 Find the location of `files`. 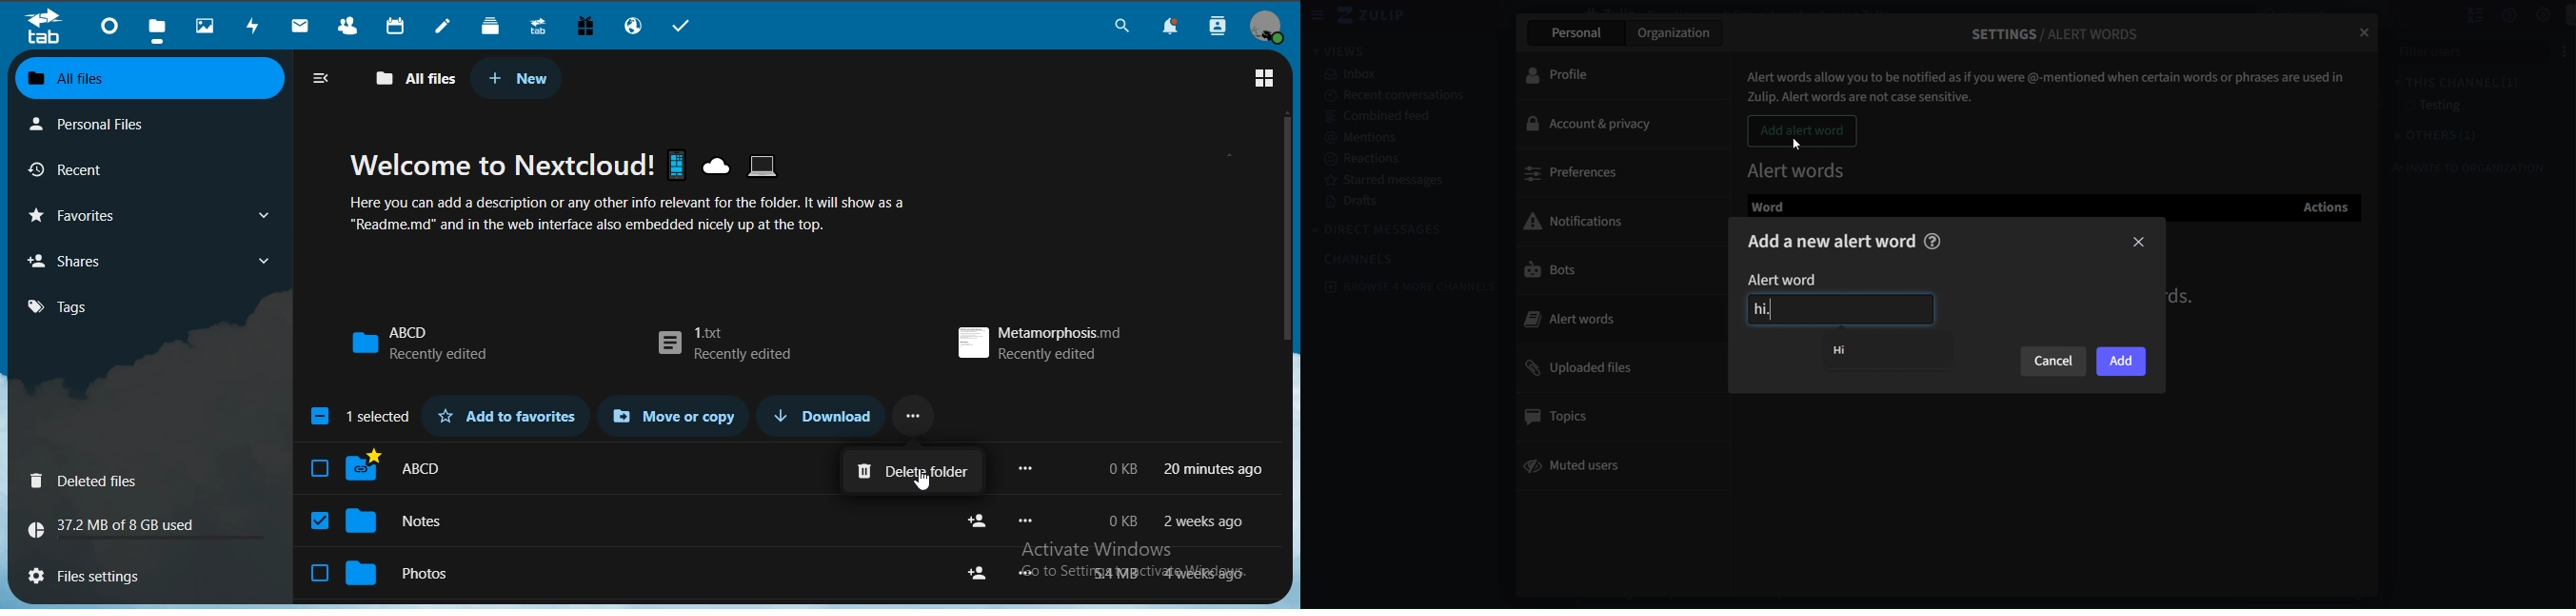

files is located at coordinates (158, 25).